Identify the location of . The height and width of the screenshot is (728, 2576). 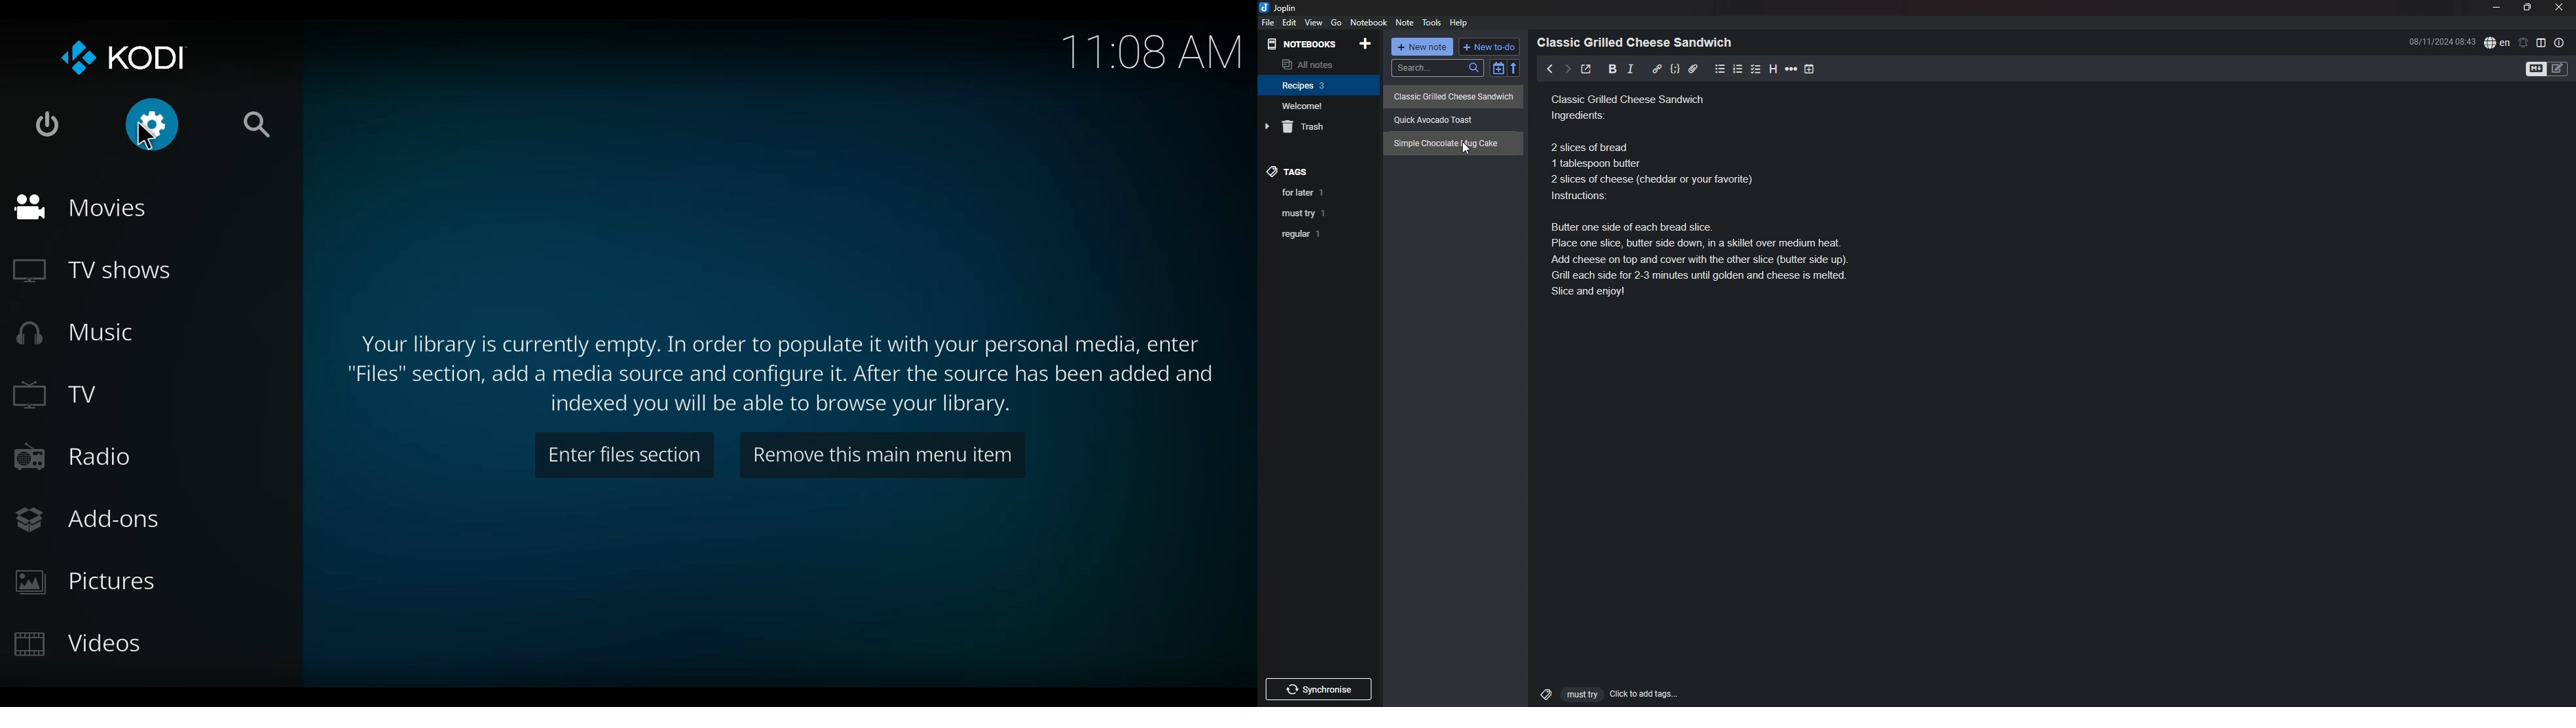
(1319, 686).